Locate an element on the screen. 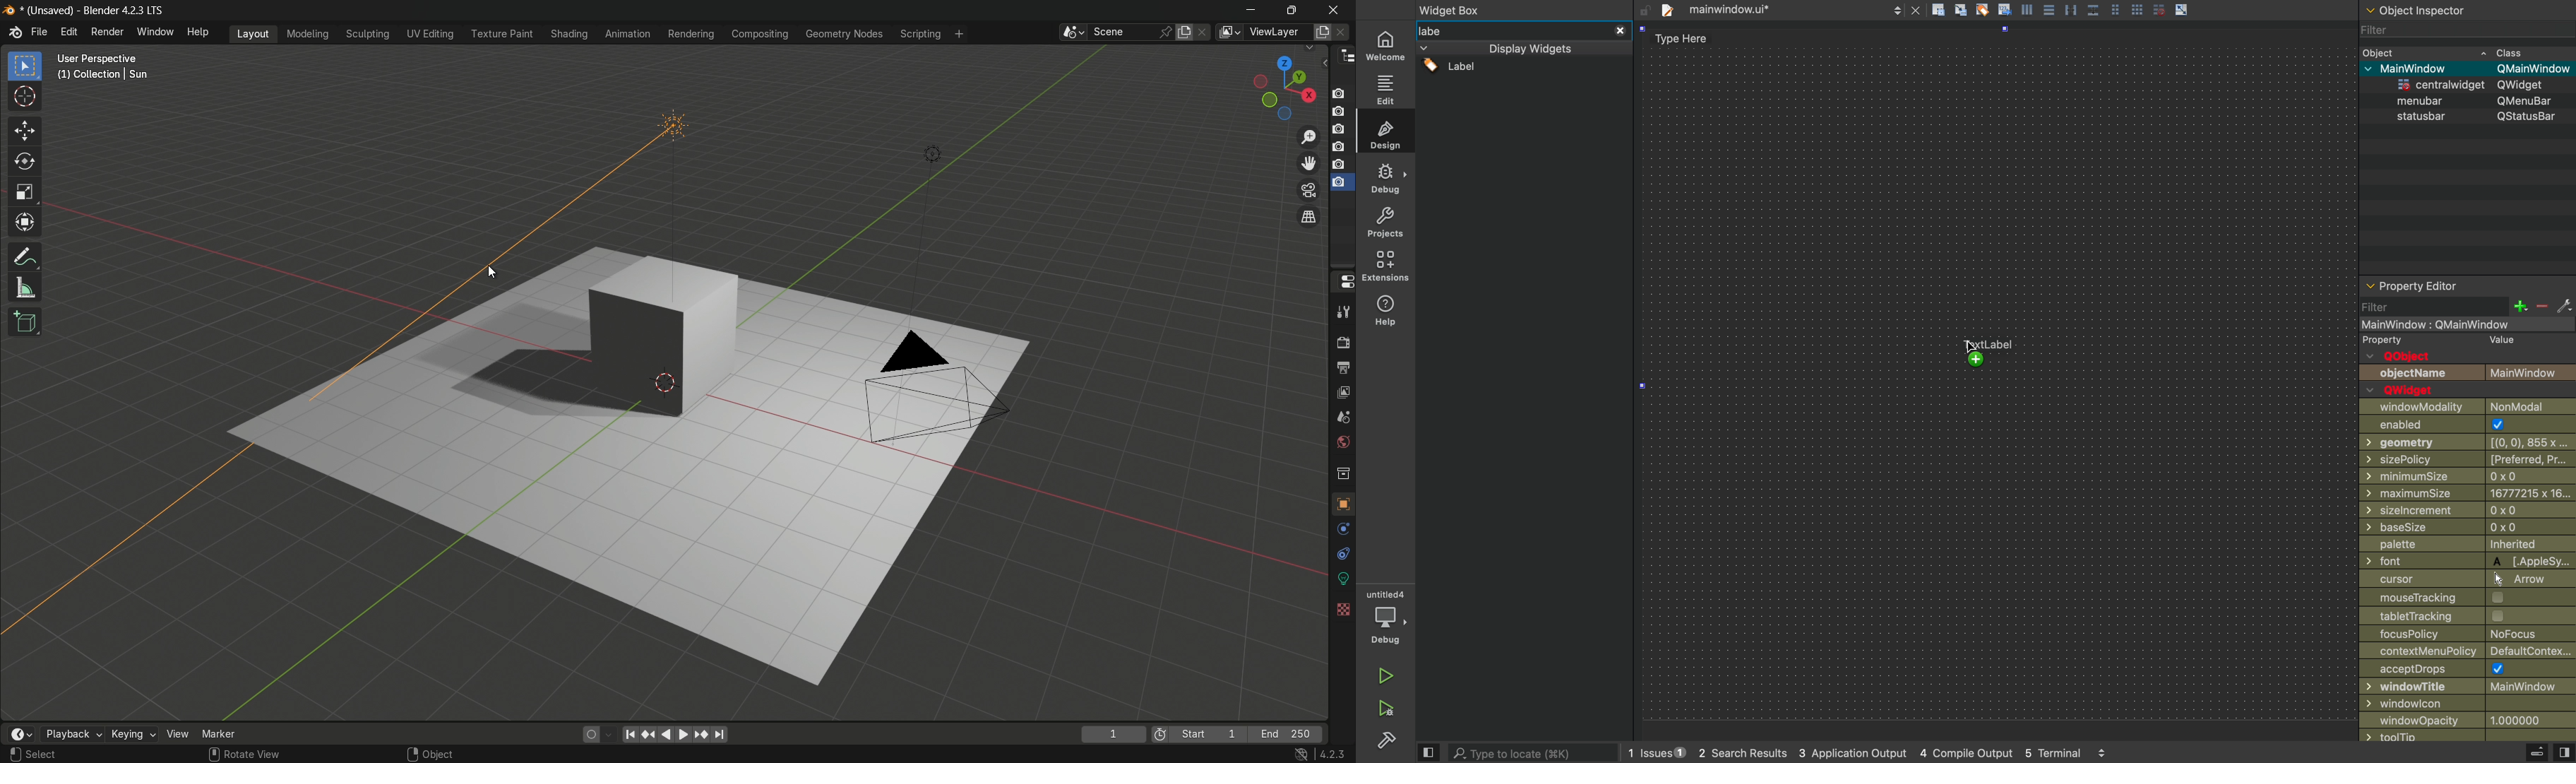 The height and width of the screenshot is (784, 2576). design area is located at coordinates (1999, 377).